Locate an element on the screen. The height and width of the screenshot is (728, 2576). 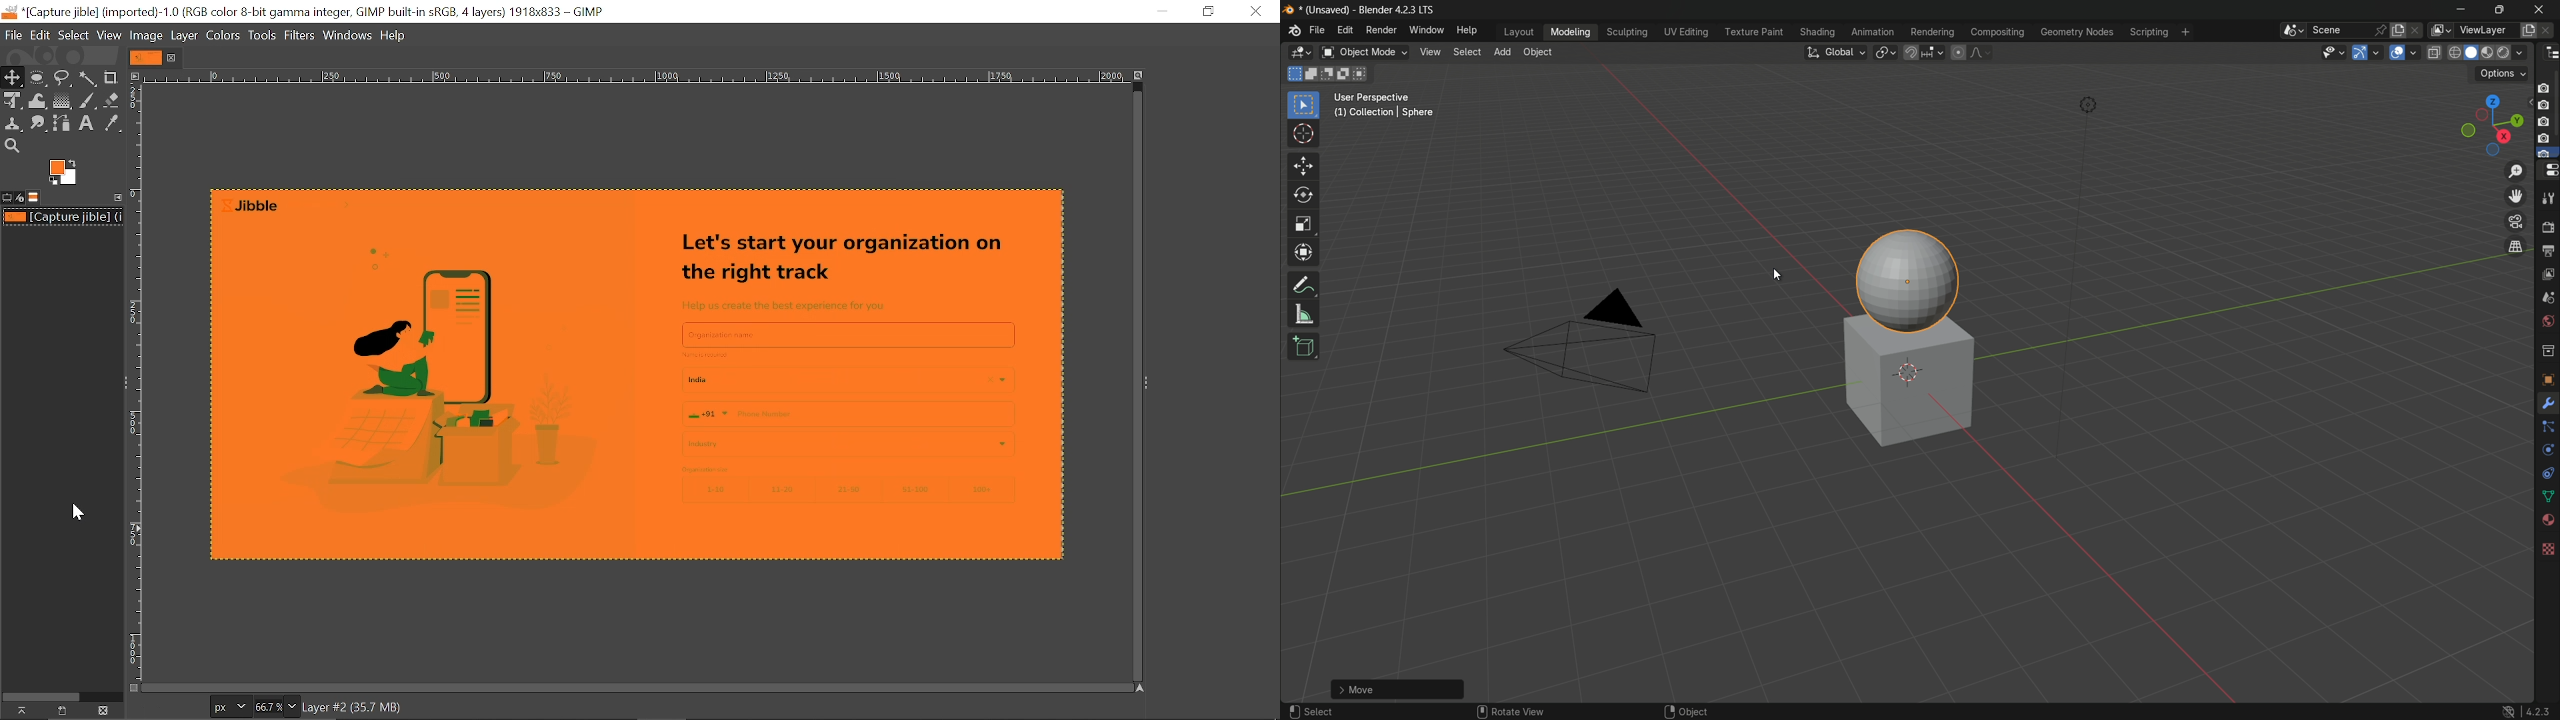
measure is located at coordinates (1305, 315).